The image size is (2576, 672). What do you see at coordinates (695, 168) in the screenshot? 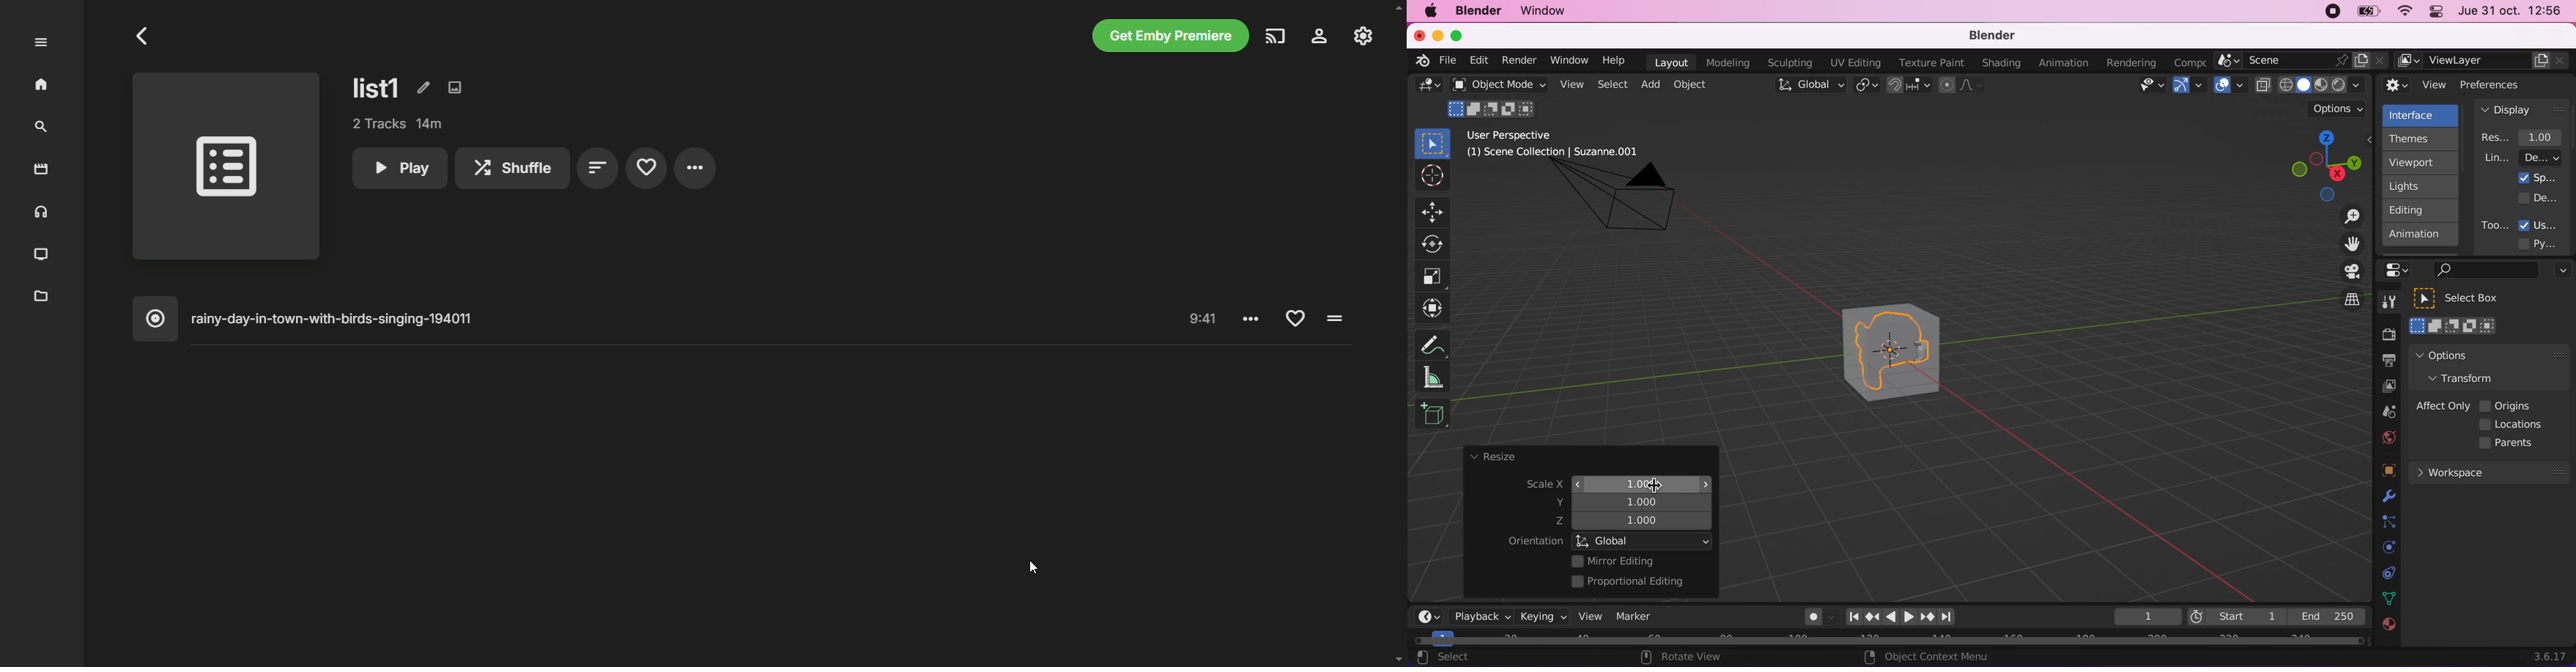
I see `settings` at bounding box center [695, 168].